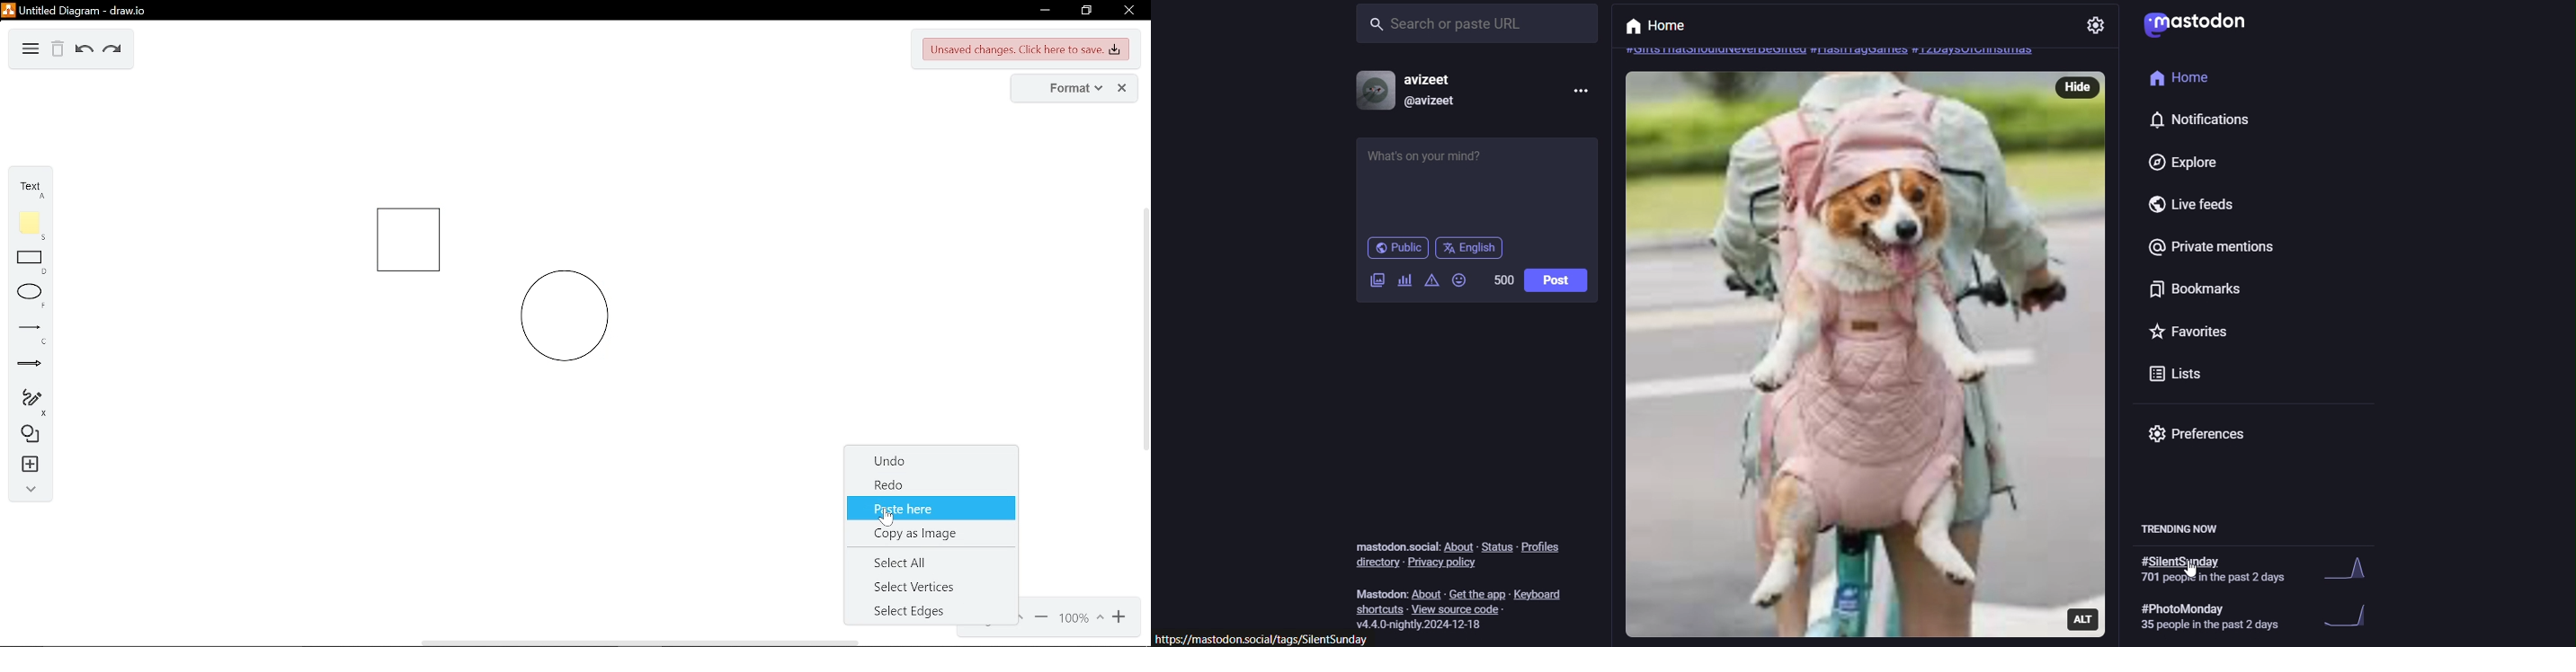 This screenshot has height=672, width=2576. What do you see at coordinates (111, 49) in the screenshot?
I see `redo` at bounding box center [111, 49].